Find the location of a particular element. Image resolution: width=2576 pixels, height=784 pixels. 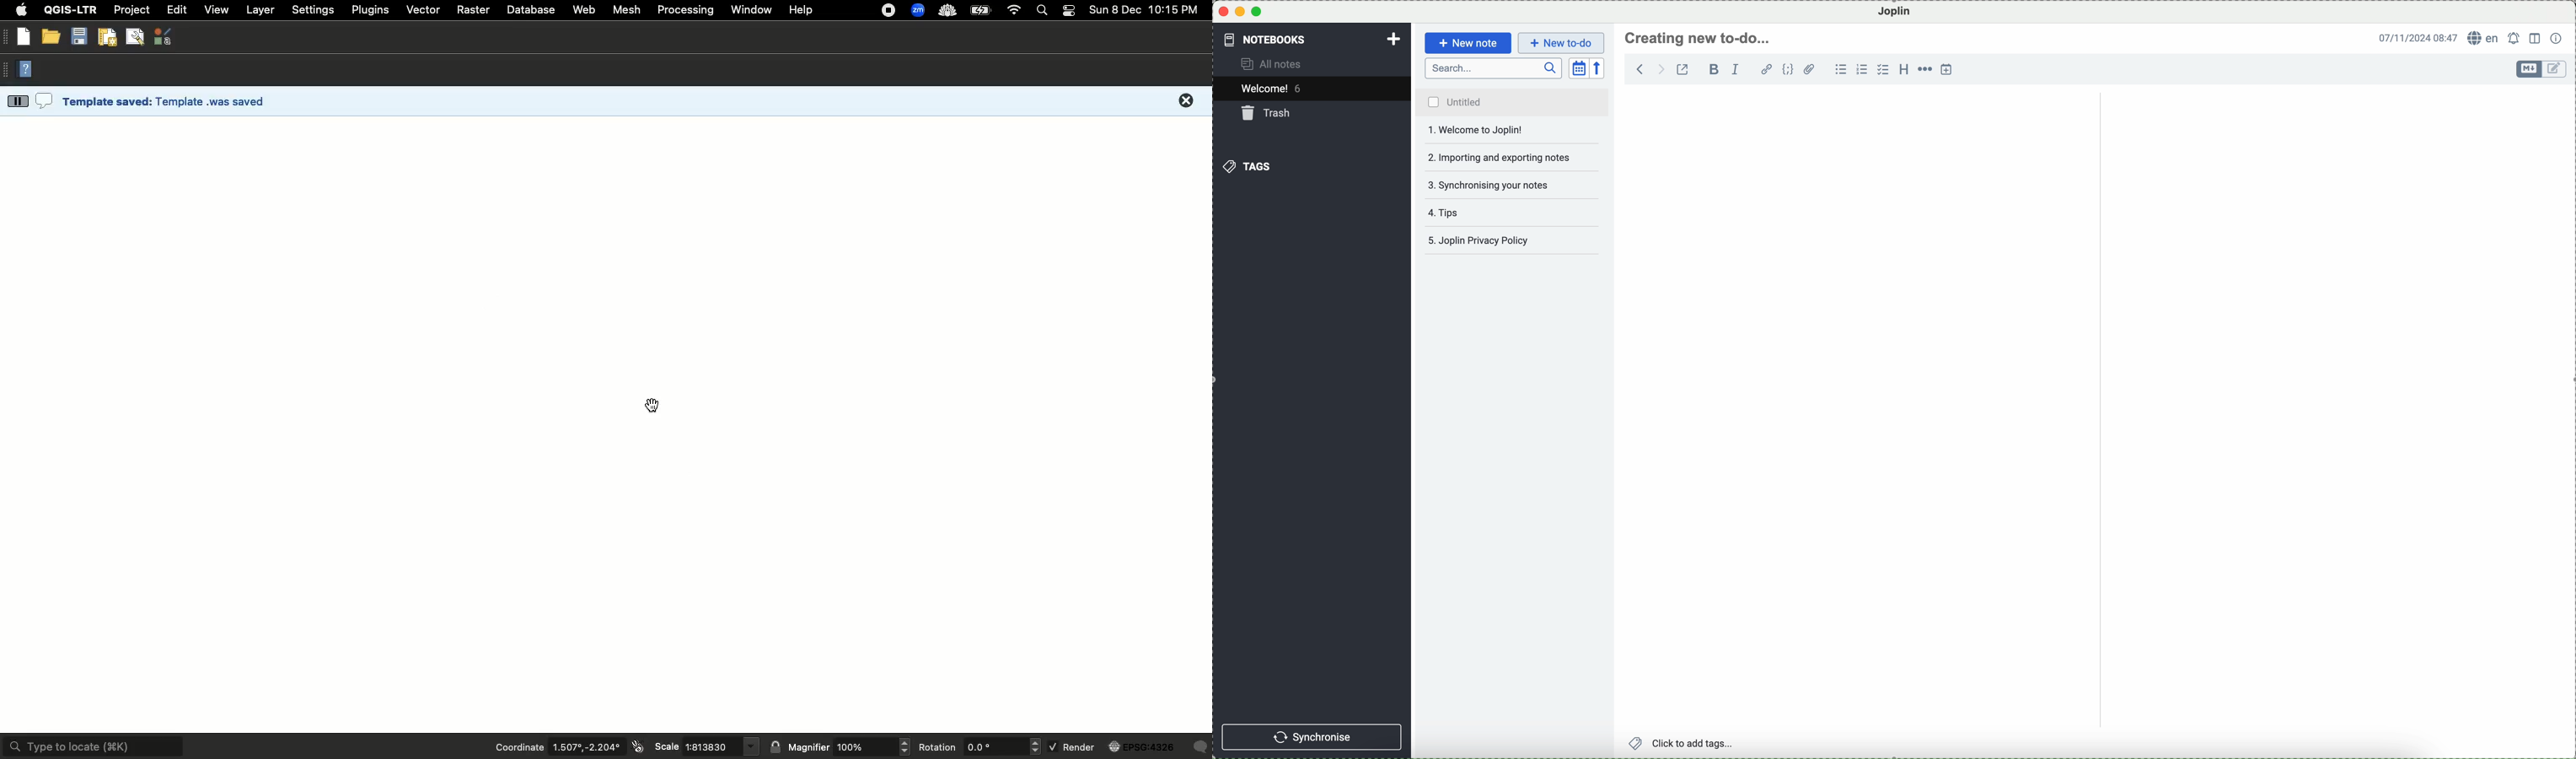

close is located at coordinates (1223, 11).